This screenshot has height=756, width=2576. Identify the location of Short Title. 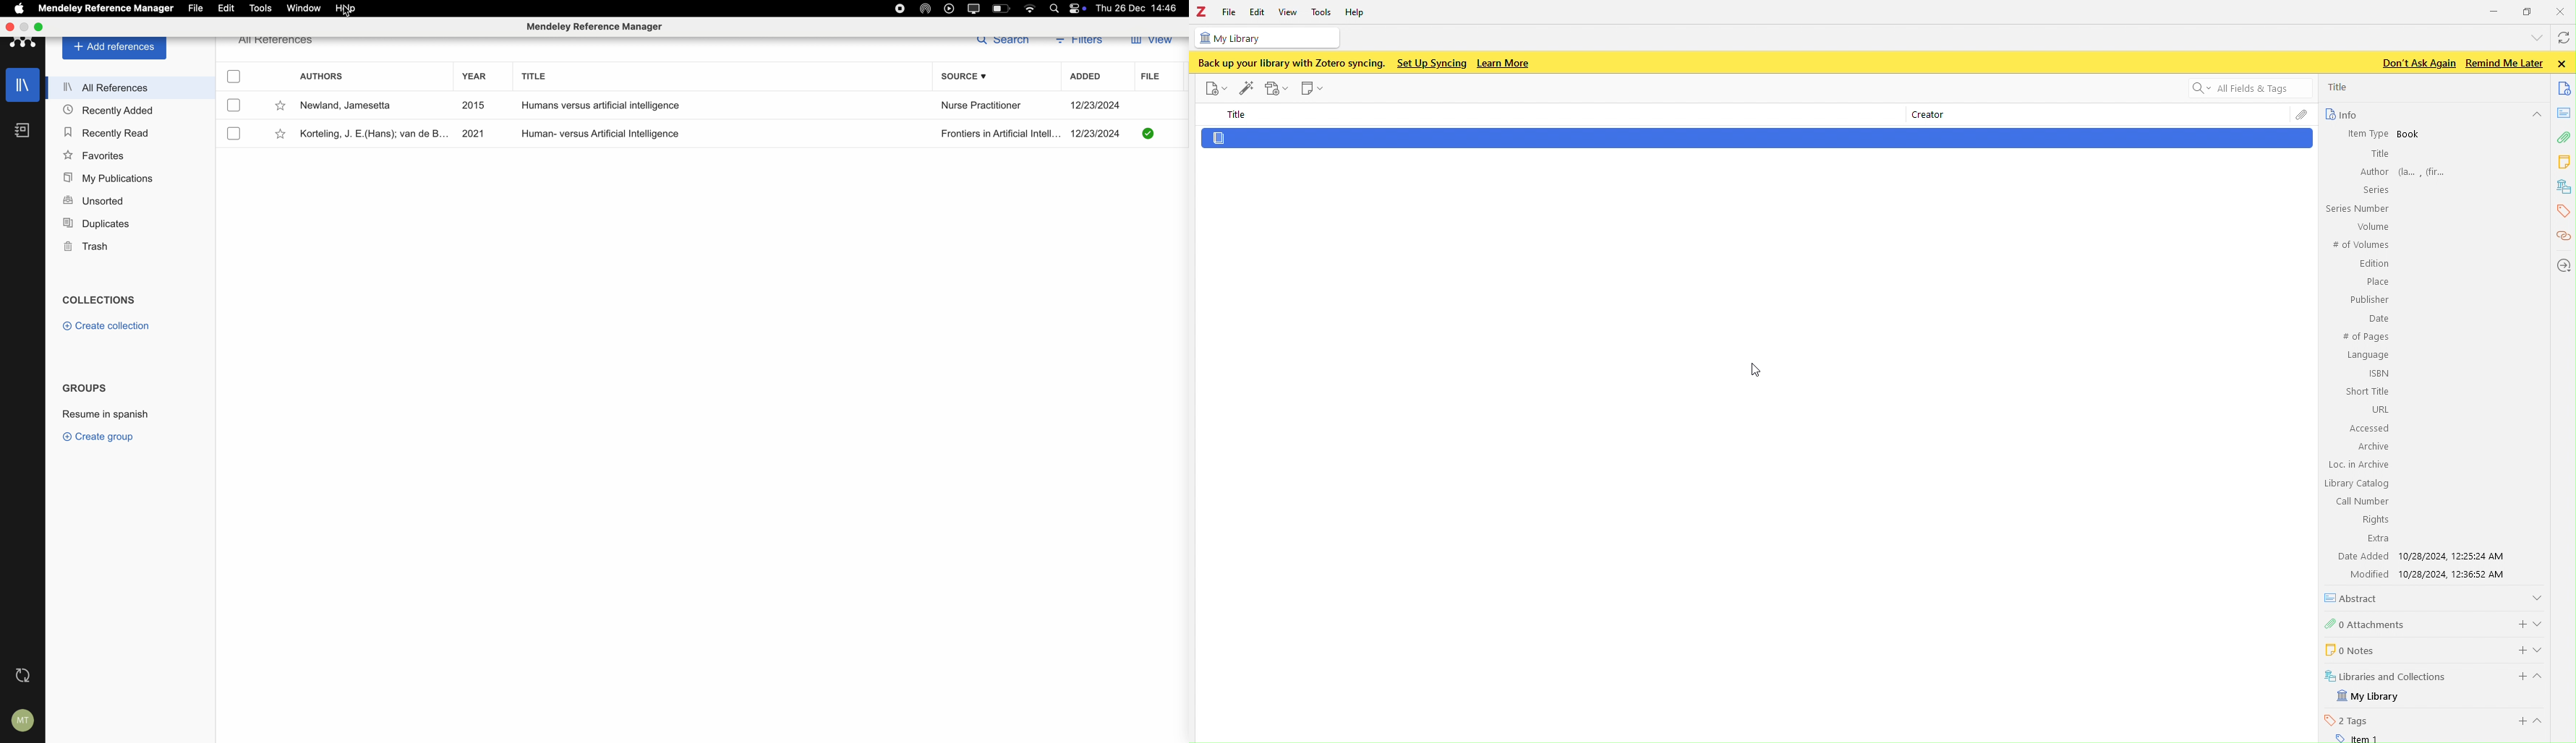
(2368, 391).